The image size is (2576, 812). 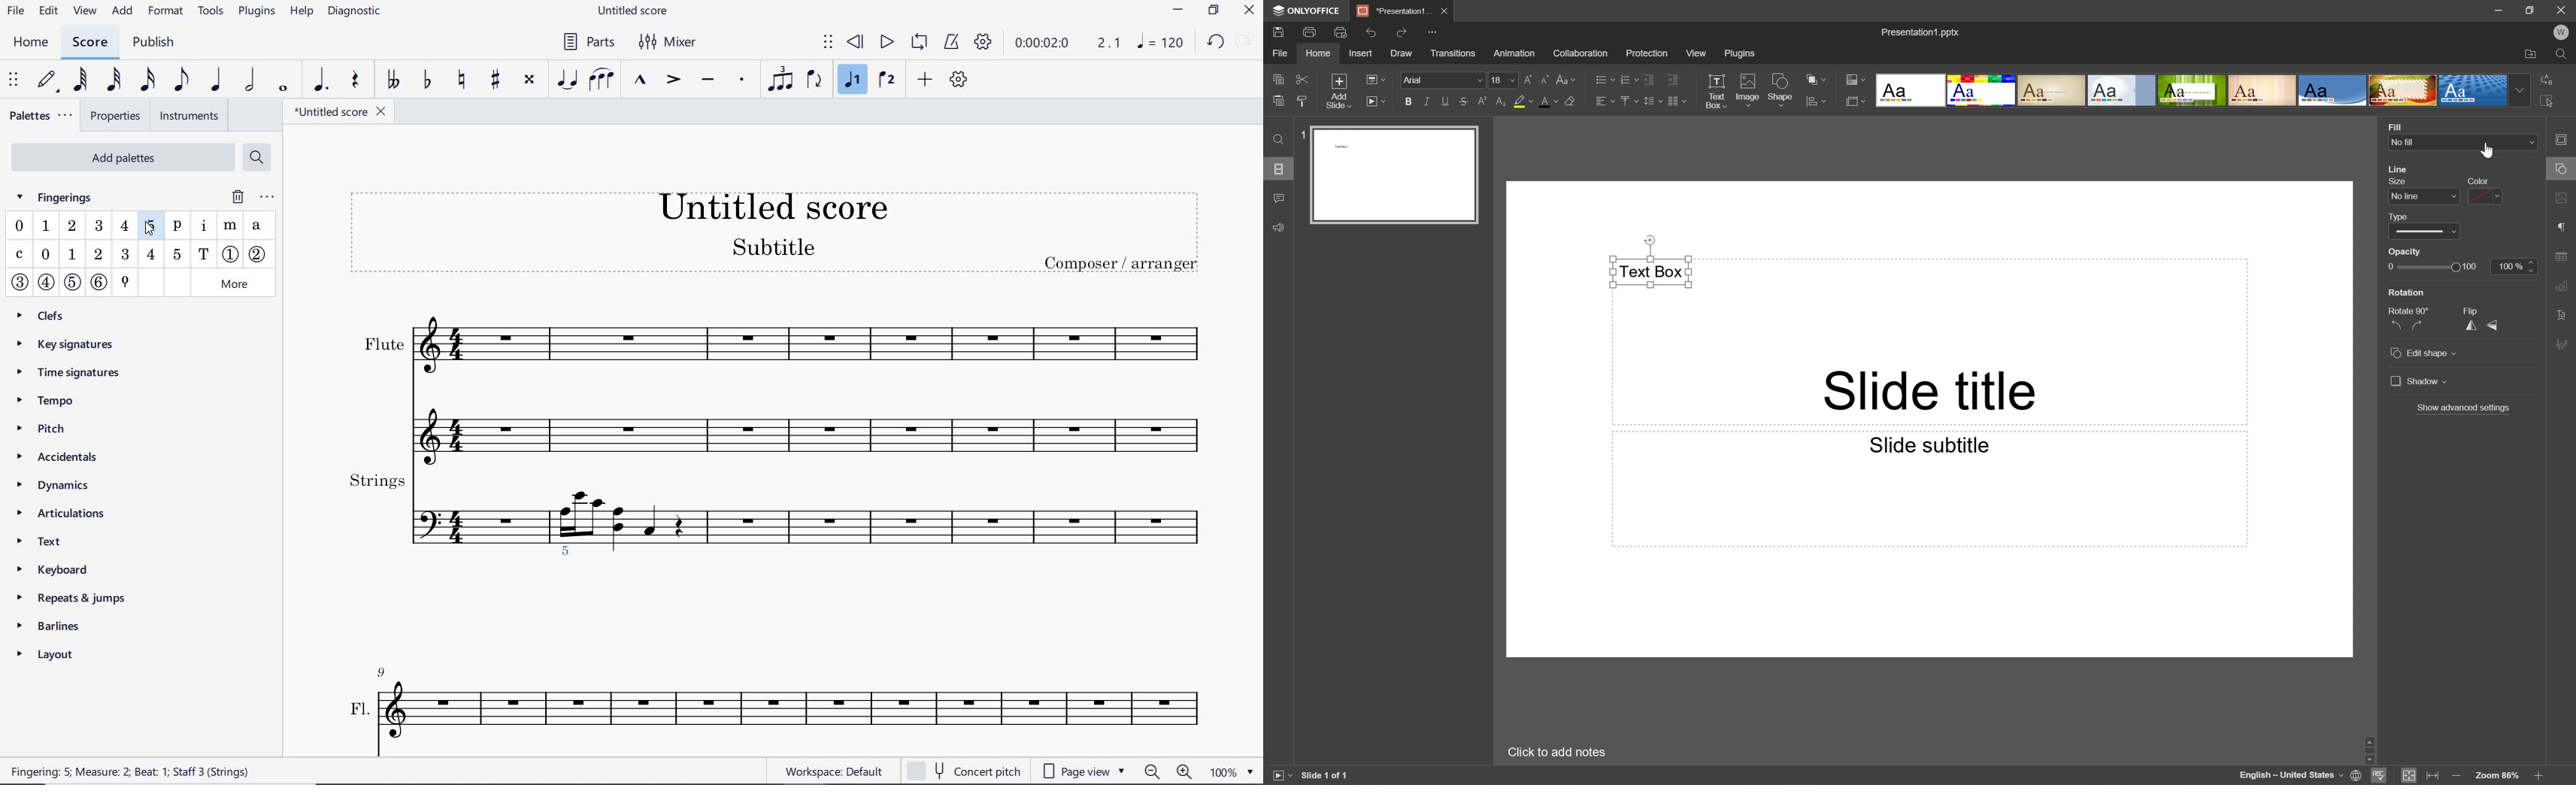 What do you see at coordinates (232, 224) in the screenshot?
I see `RH GUITAR FINGERING M` at bounding box center [232, 224].